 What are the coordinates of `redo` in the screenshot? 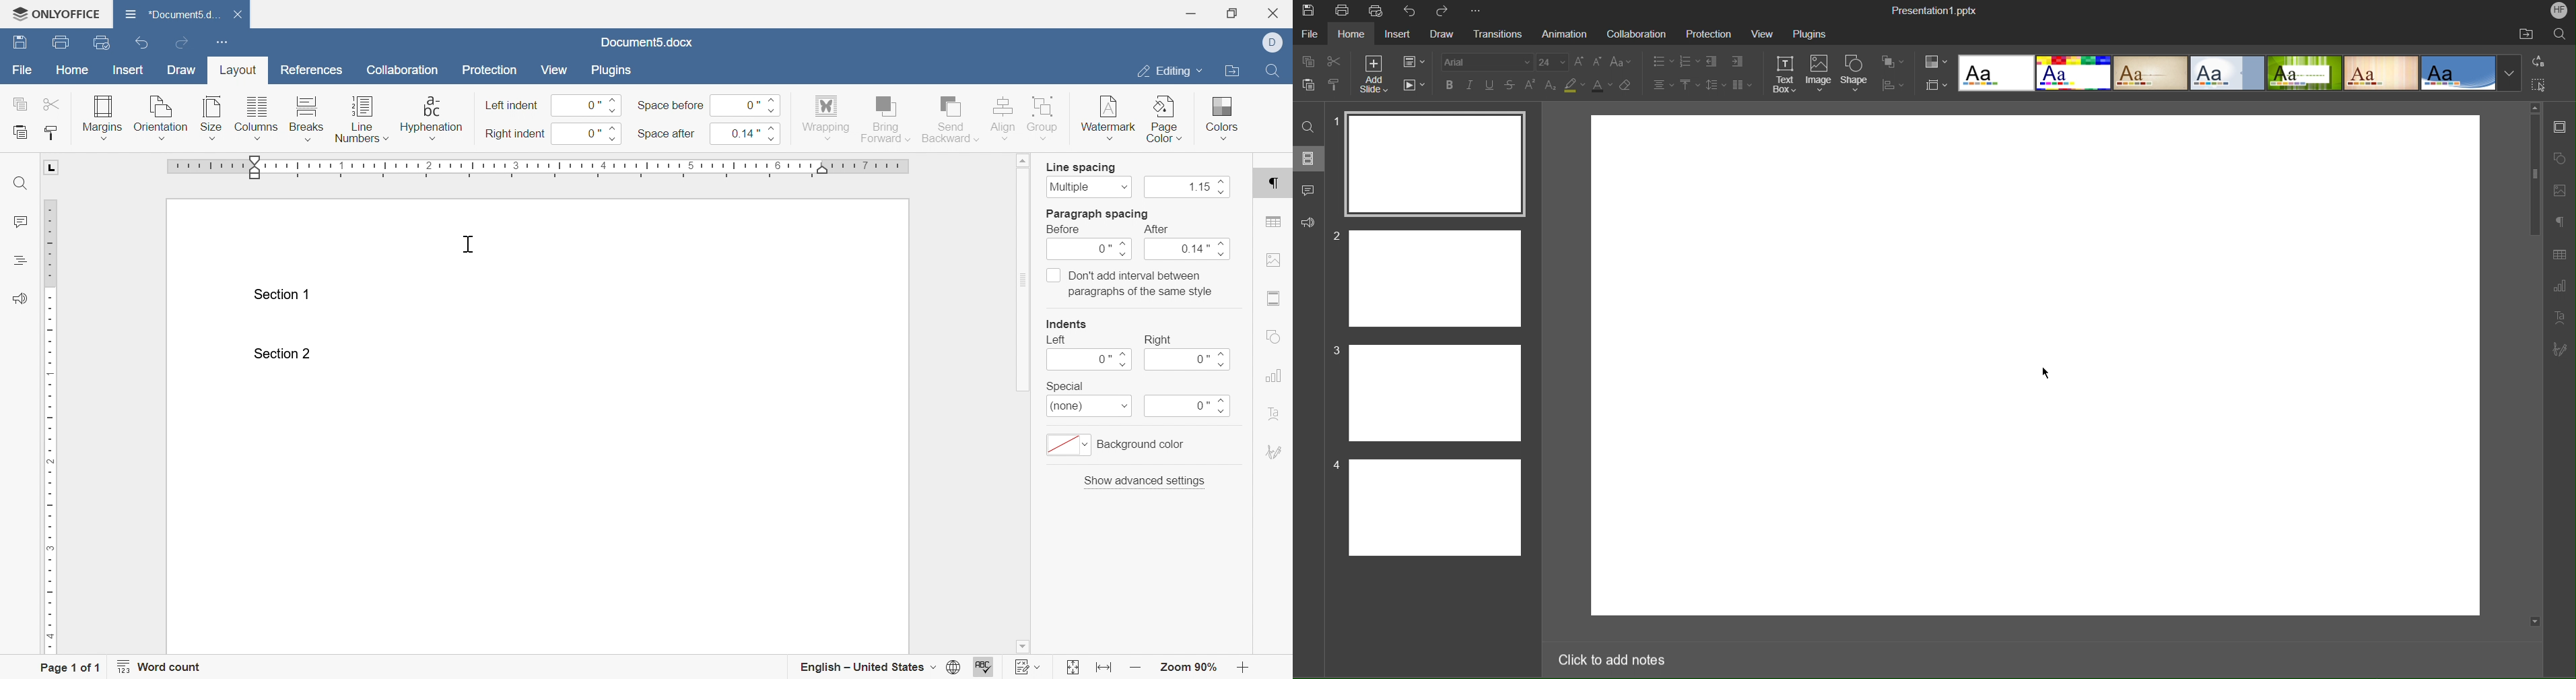 It's located at (182, 42).